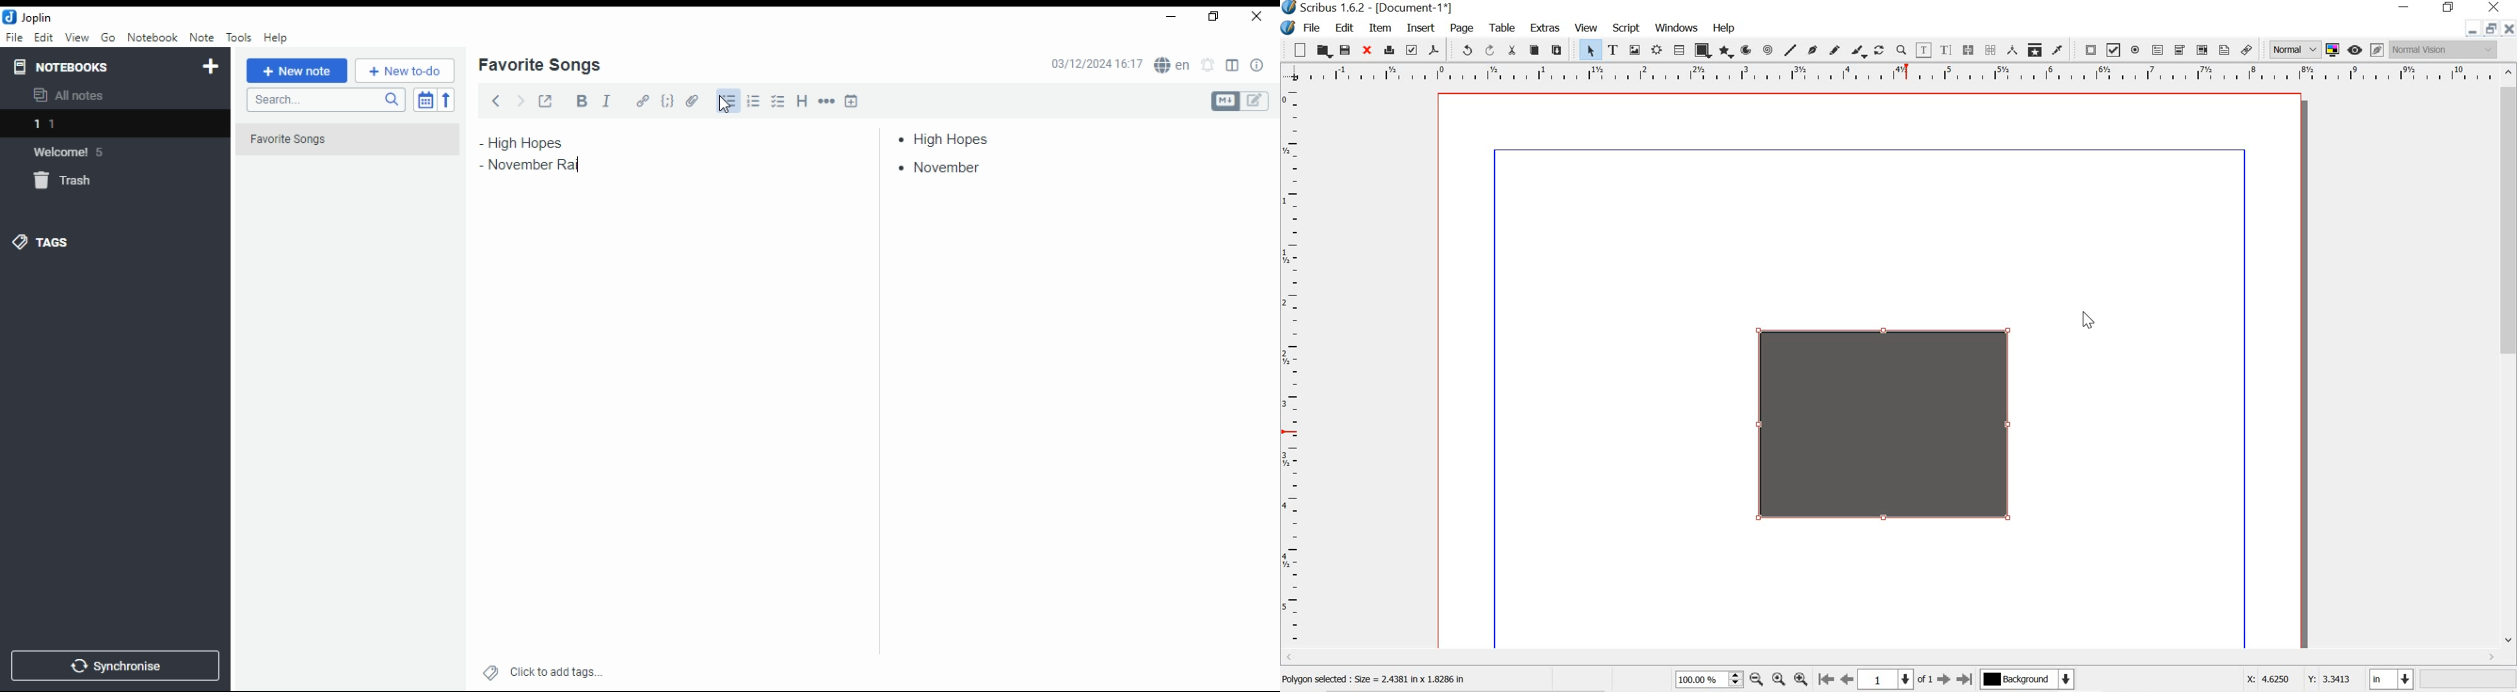 The width and height of the screenshot is (2520, 700). Describe the element at coordinates (1209, 65) in the screenshot. I see `set alarm` at that location.